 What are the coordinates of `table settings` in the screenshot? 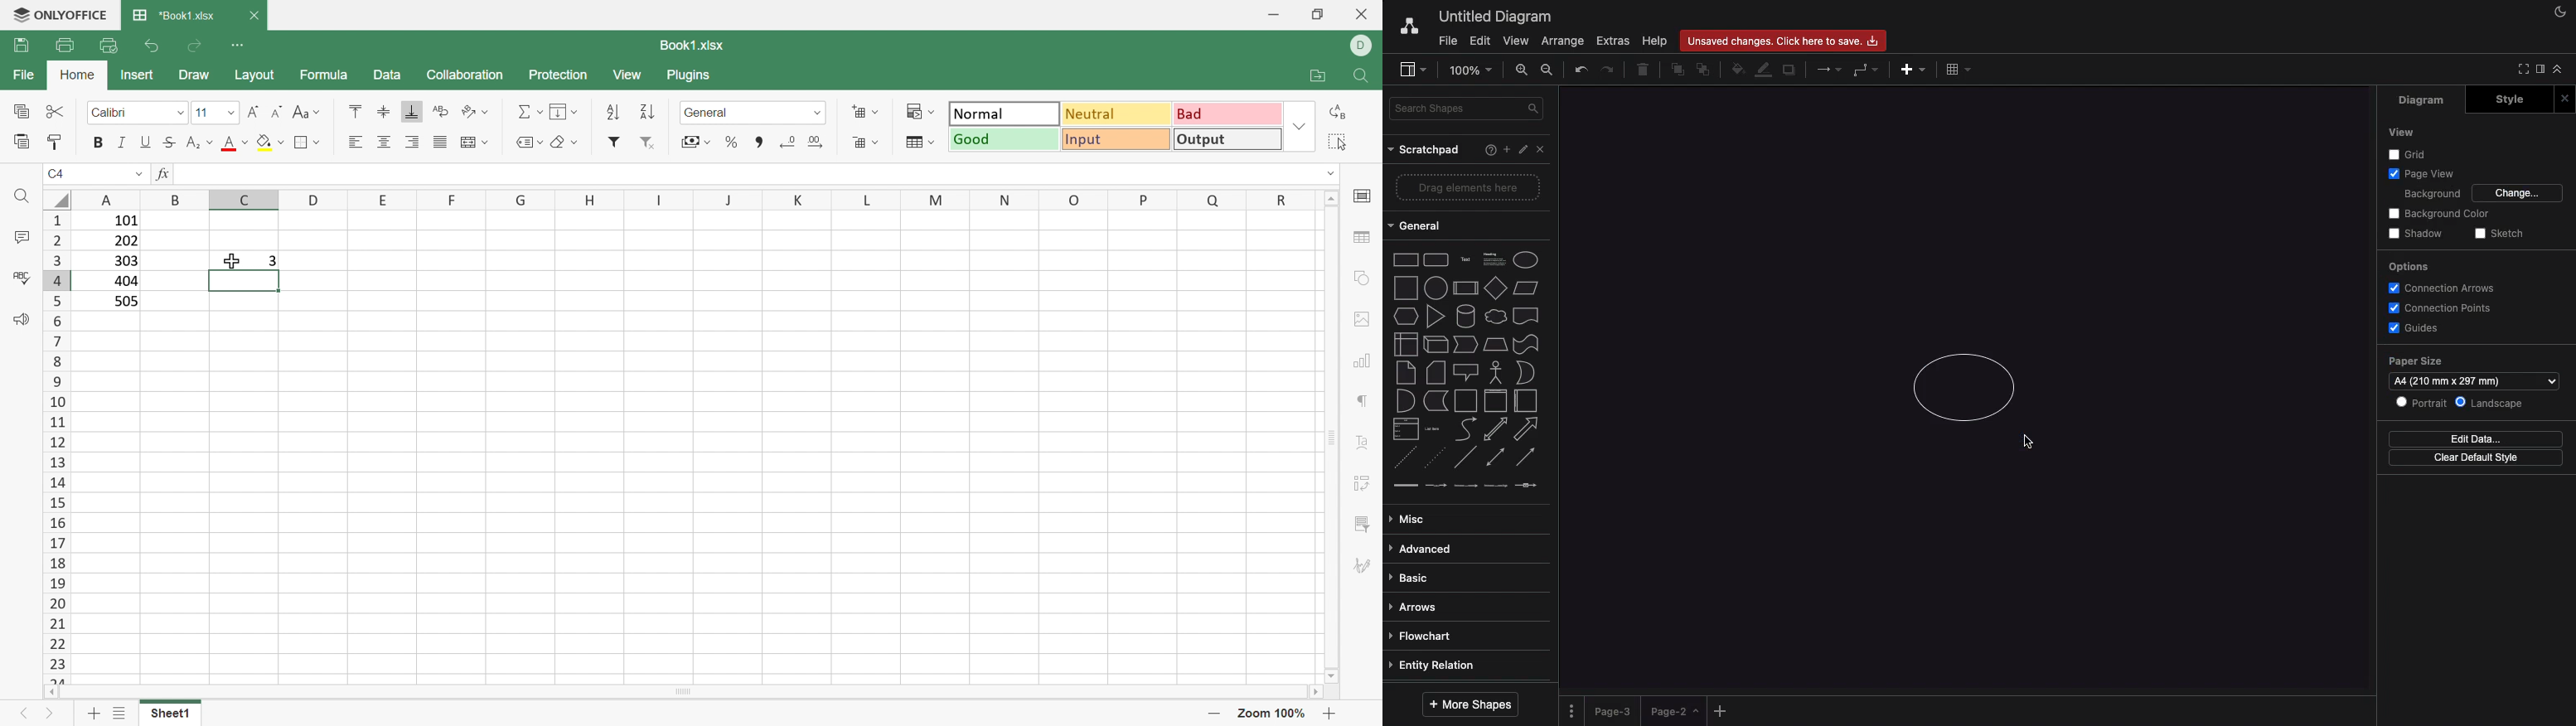 It's located at (1366, 239).